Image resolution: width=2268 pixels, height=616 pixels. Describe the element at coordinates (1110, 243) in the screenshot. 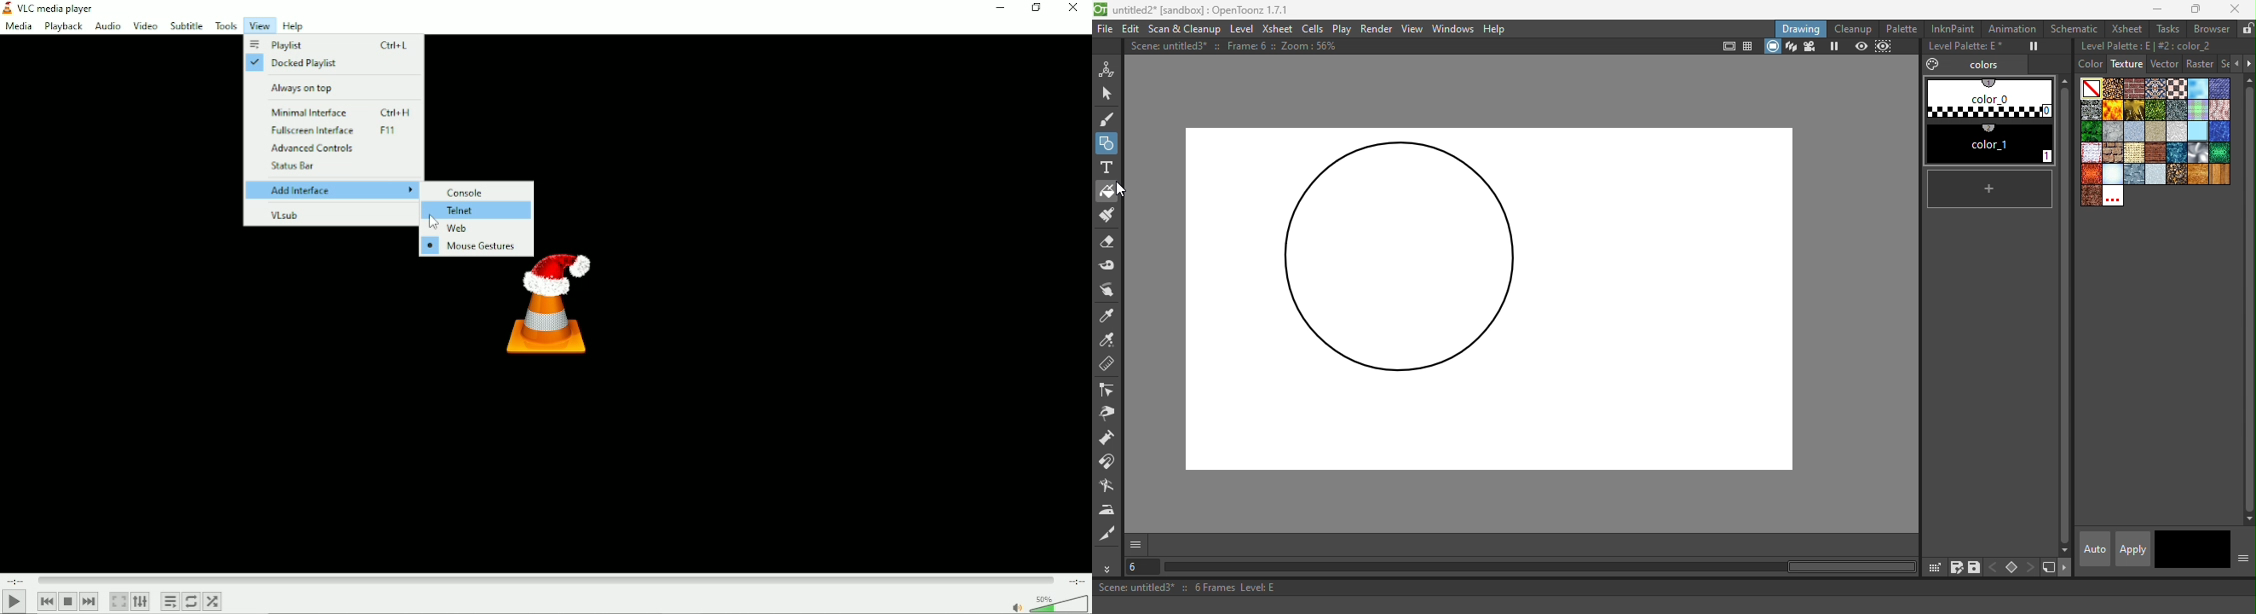

I see `Eraser tool` at that location.